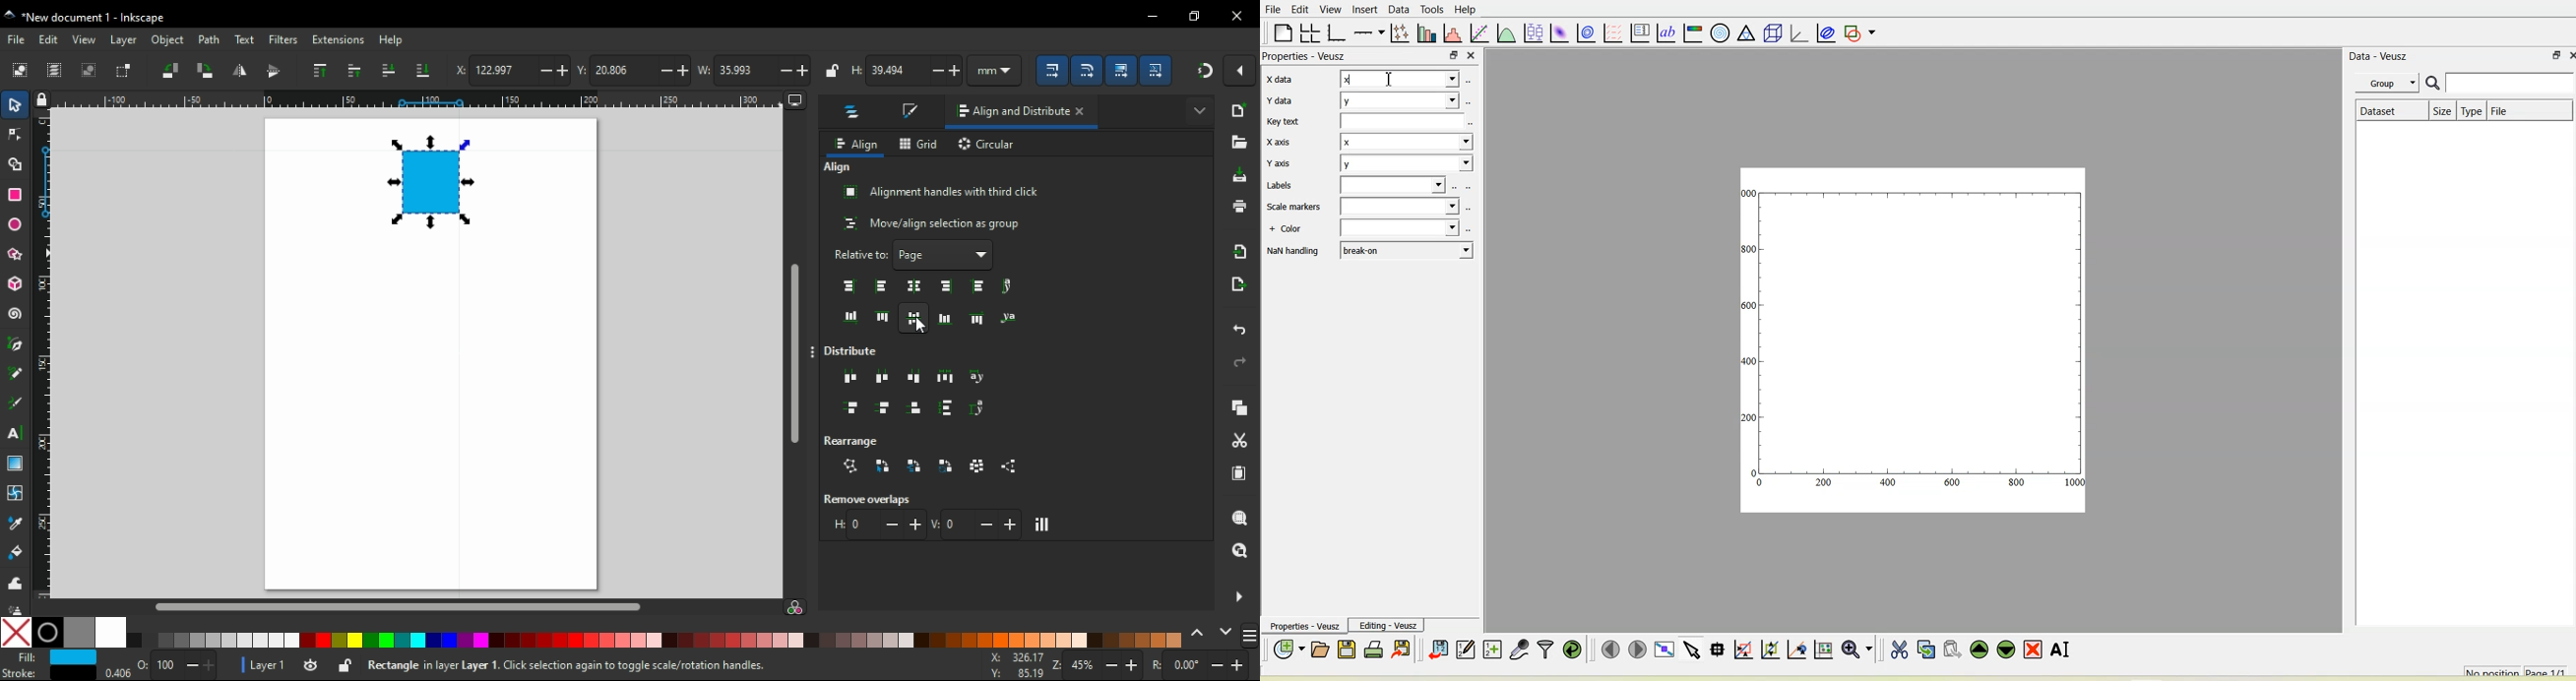 This screenshot has width=2576, height=700. What do you see at coordinates (933, 223) in the screenshot?
I see `move/align selection as group` at bounding box center [933, 223].